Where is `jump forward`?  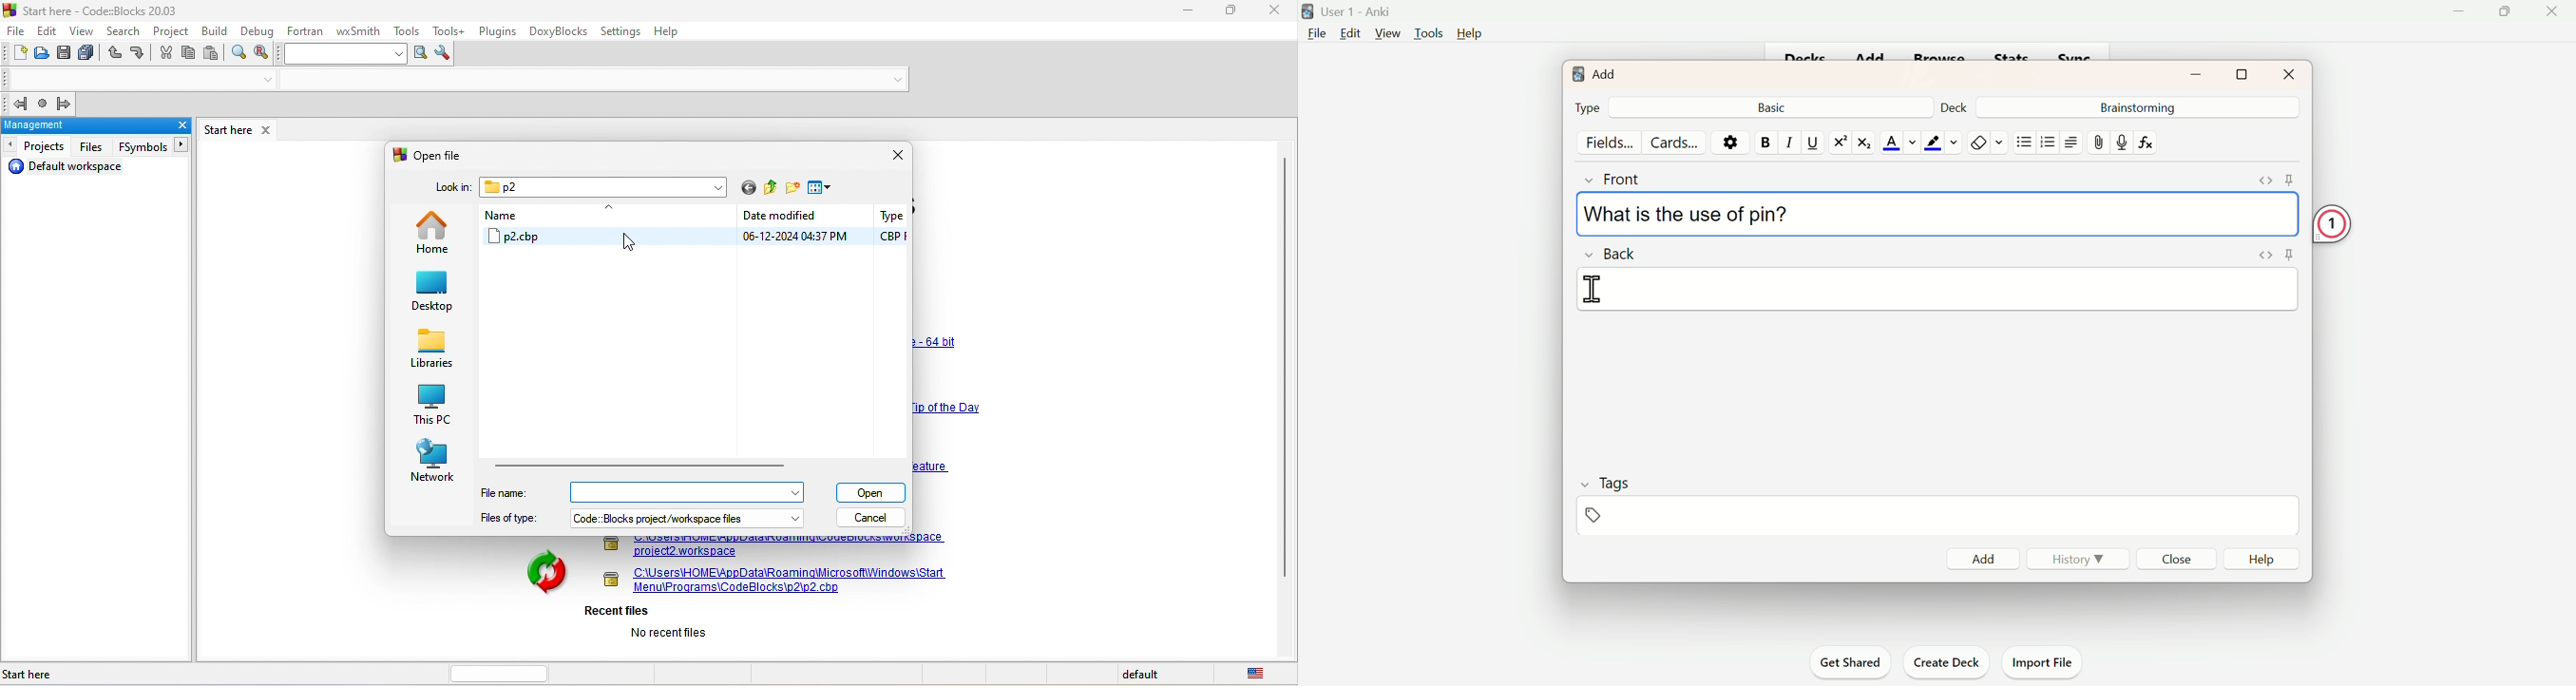 jump forward is located at coordinates (67, 102).